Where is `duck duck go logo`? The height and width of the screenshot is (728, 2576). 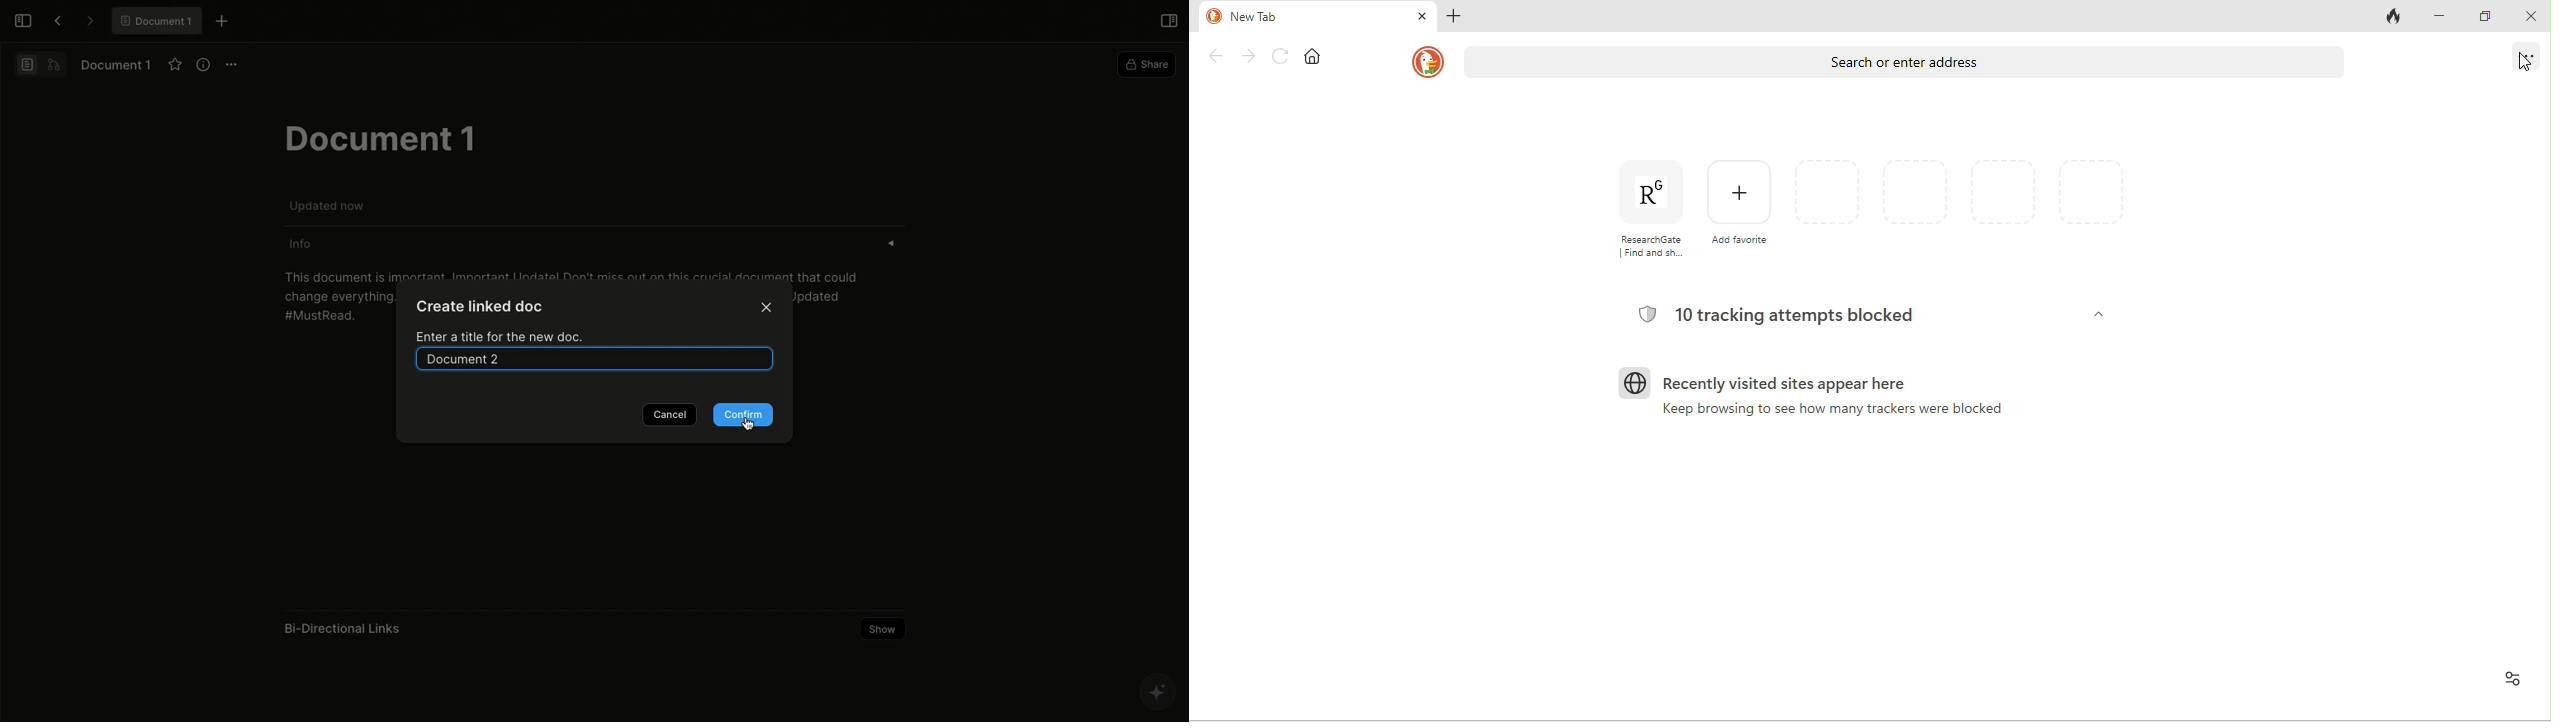 duck duck go logo is located at coordinates (1426, 62).